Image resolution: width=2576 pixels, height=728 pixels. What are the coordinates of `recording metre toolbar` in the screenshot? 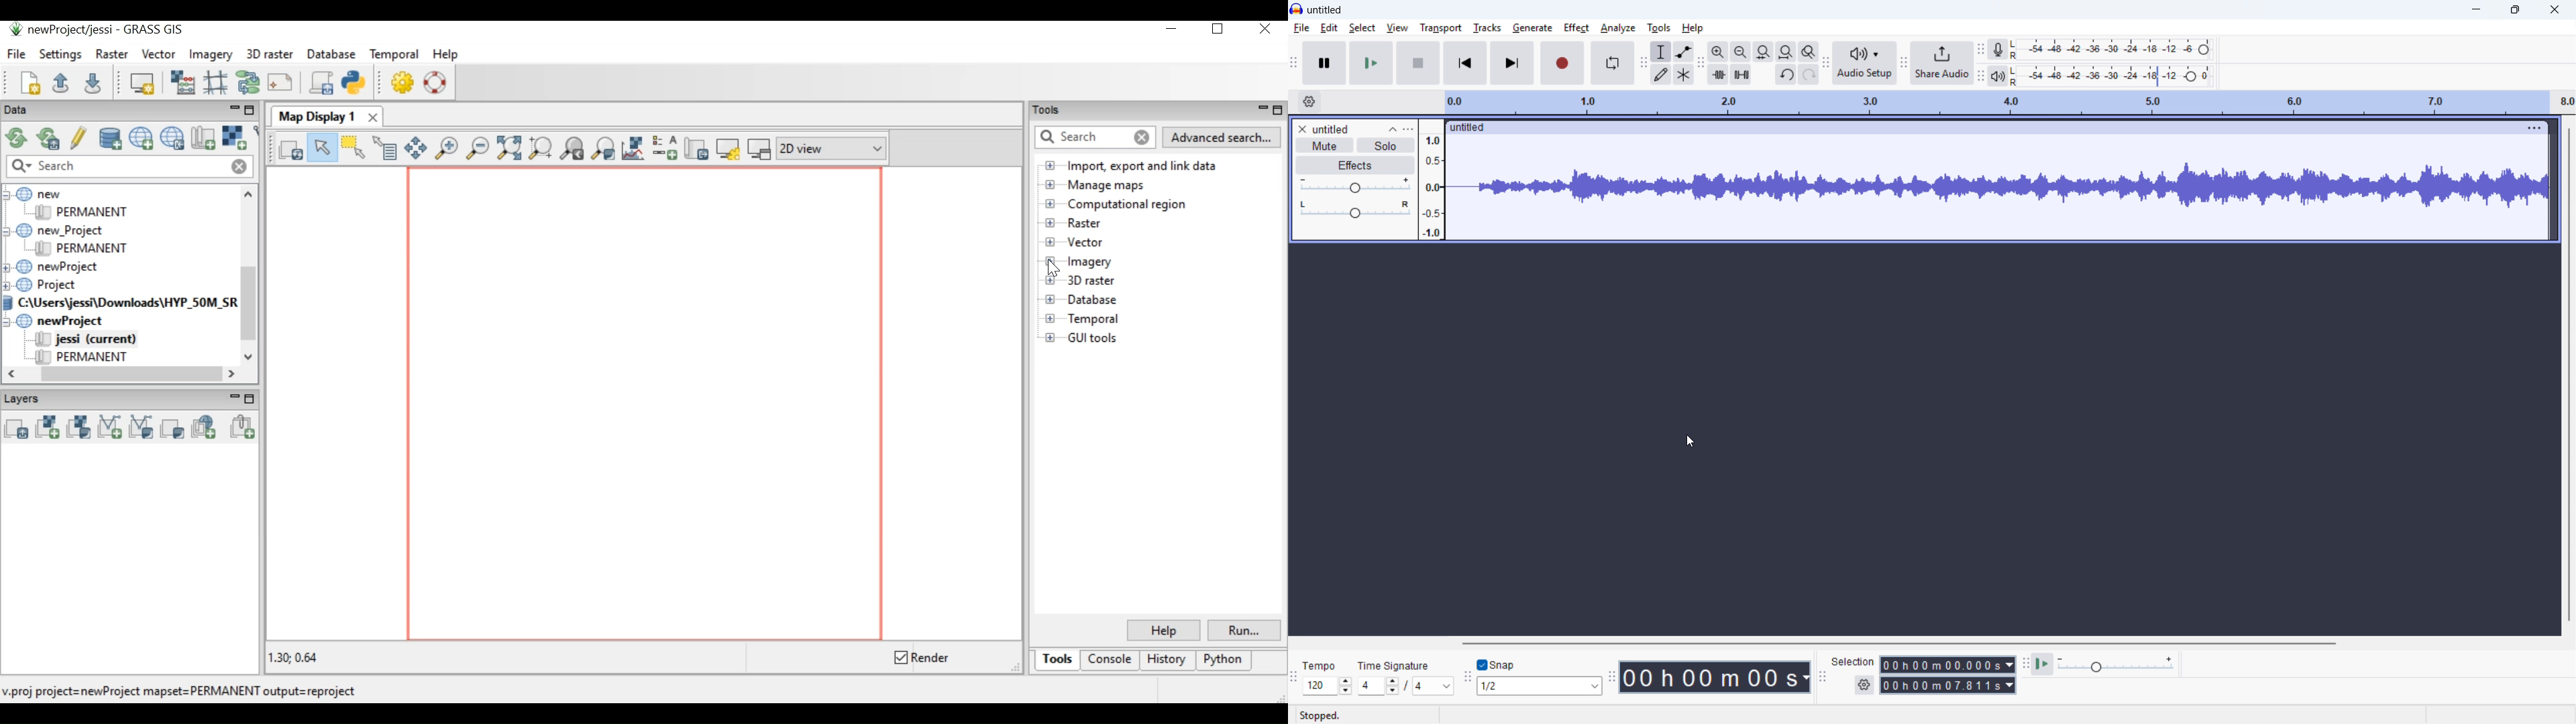 It's located at (1980, 49).